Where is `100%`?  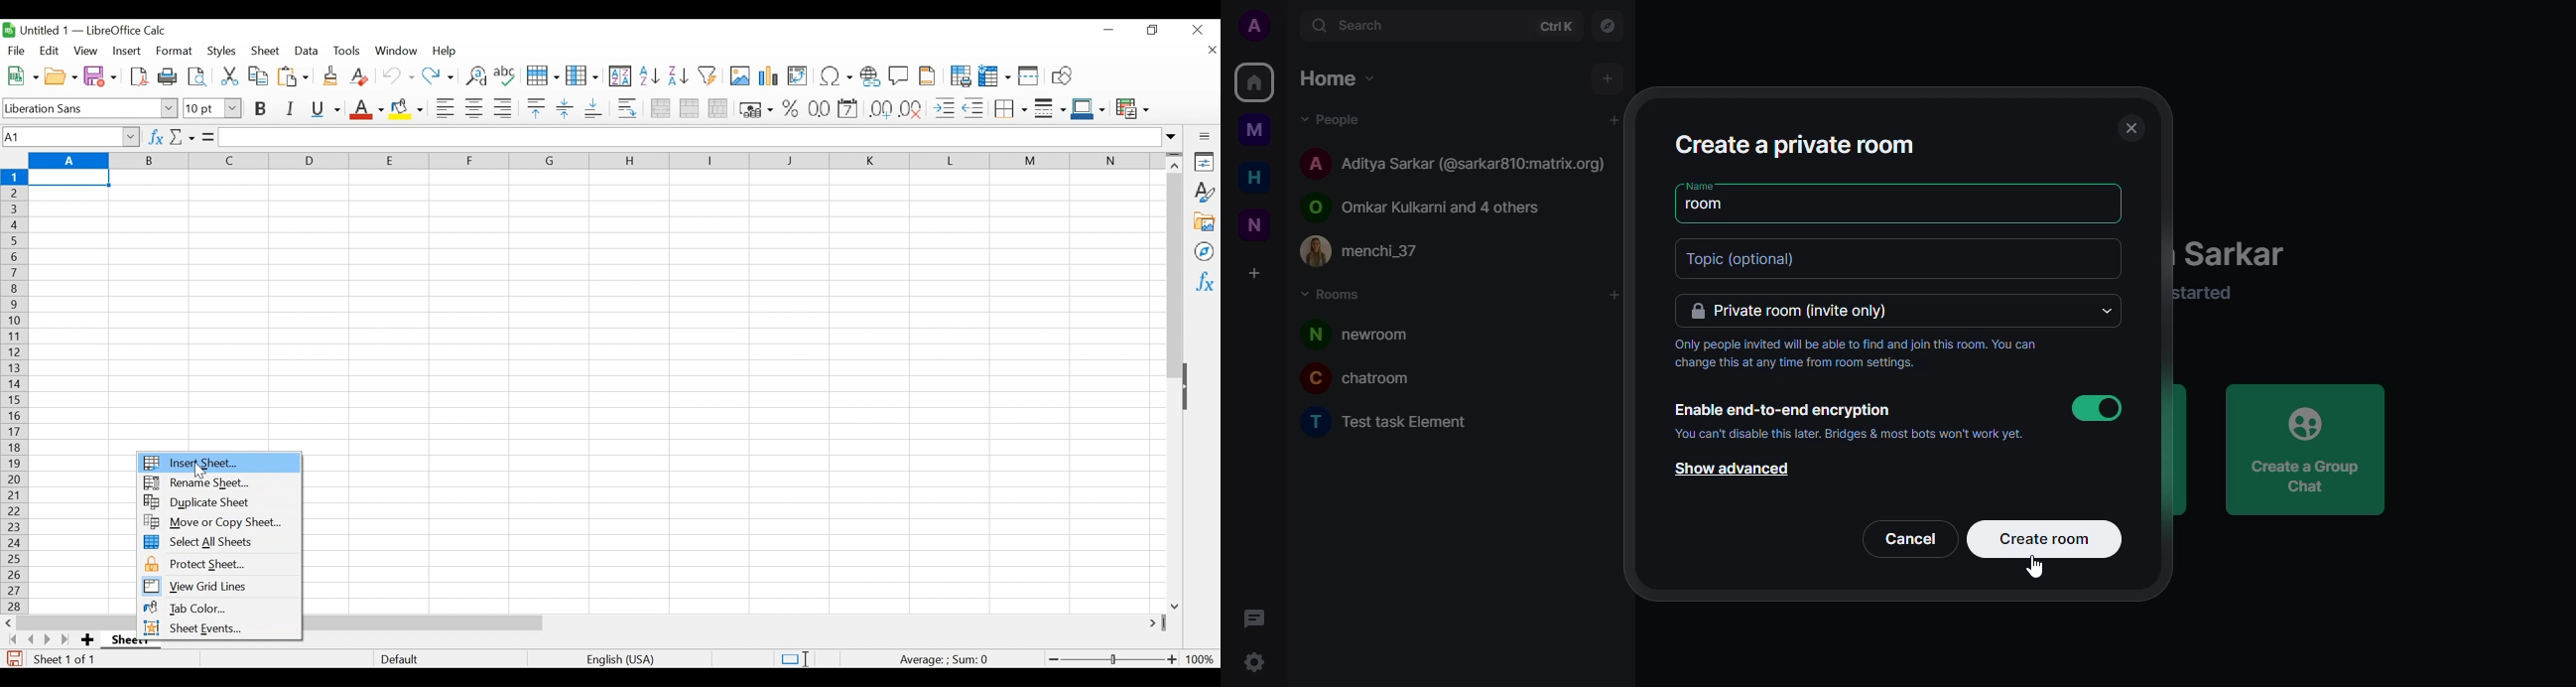 100% is located at coordinates (1200, 658).